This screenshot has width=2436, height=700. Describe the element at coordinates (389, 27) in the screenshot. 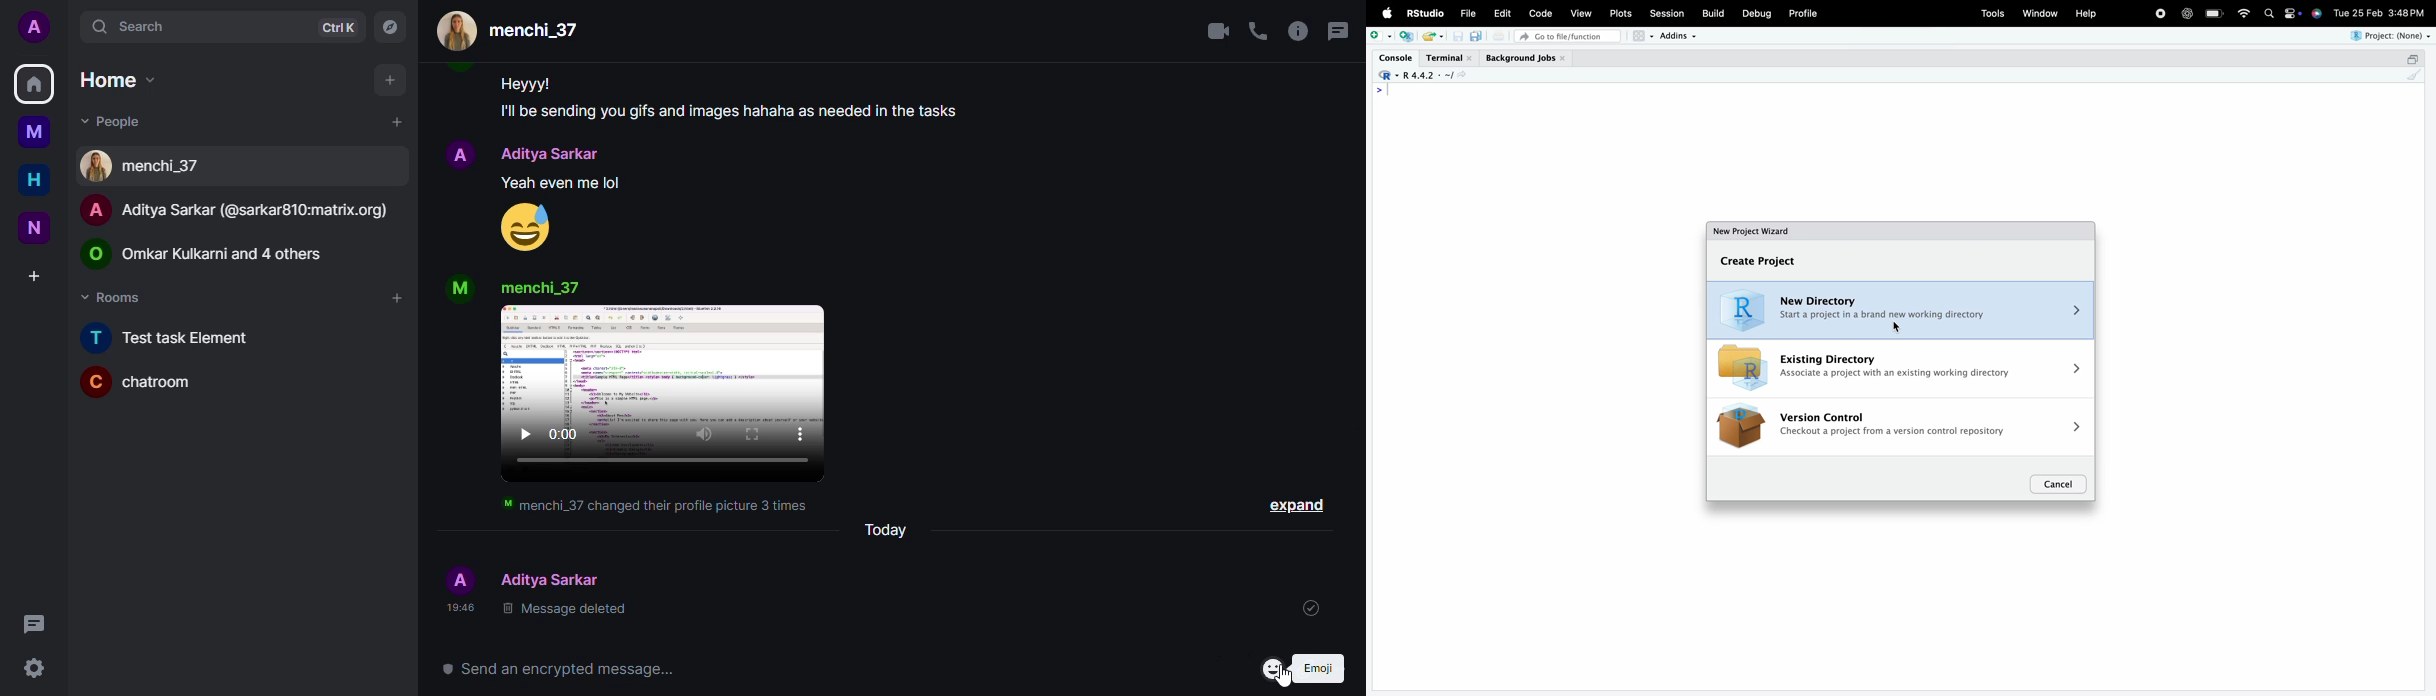

I see `navigator` at that location.